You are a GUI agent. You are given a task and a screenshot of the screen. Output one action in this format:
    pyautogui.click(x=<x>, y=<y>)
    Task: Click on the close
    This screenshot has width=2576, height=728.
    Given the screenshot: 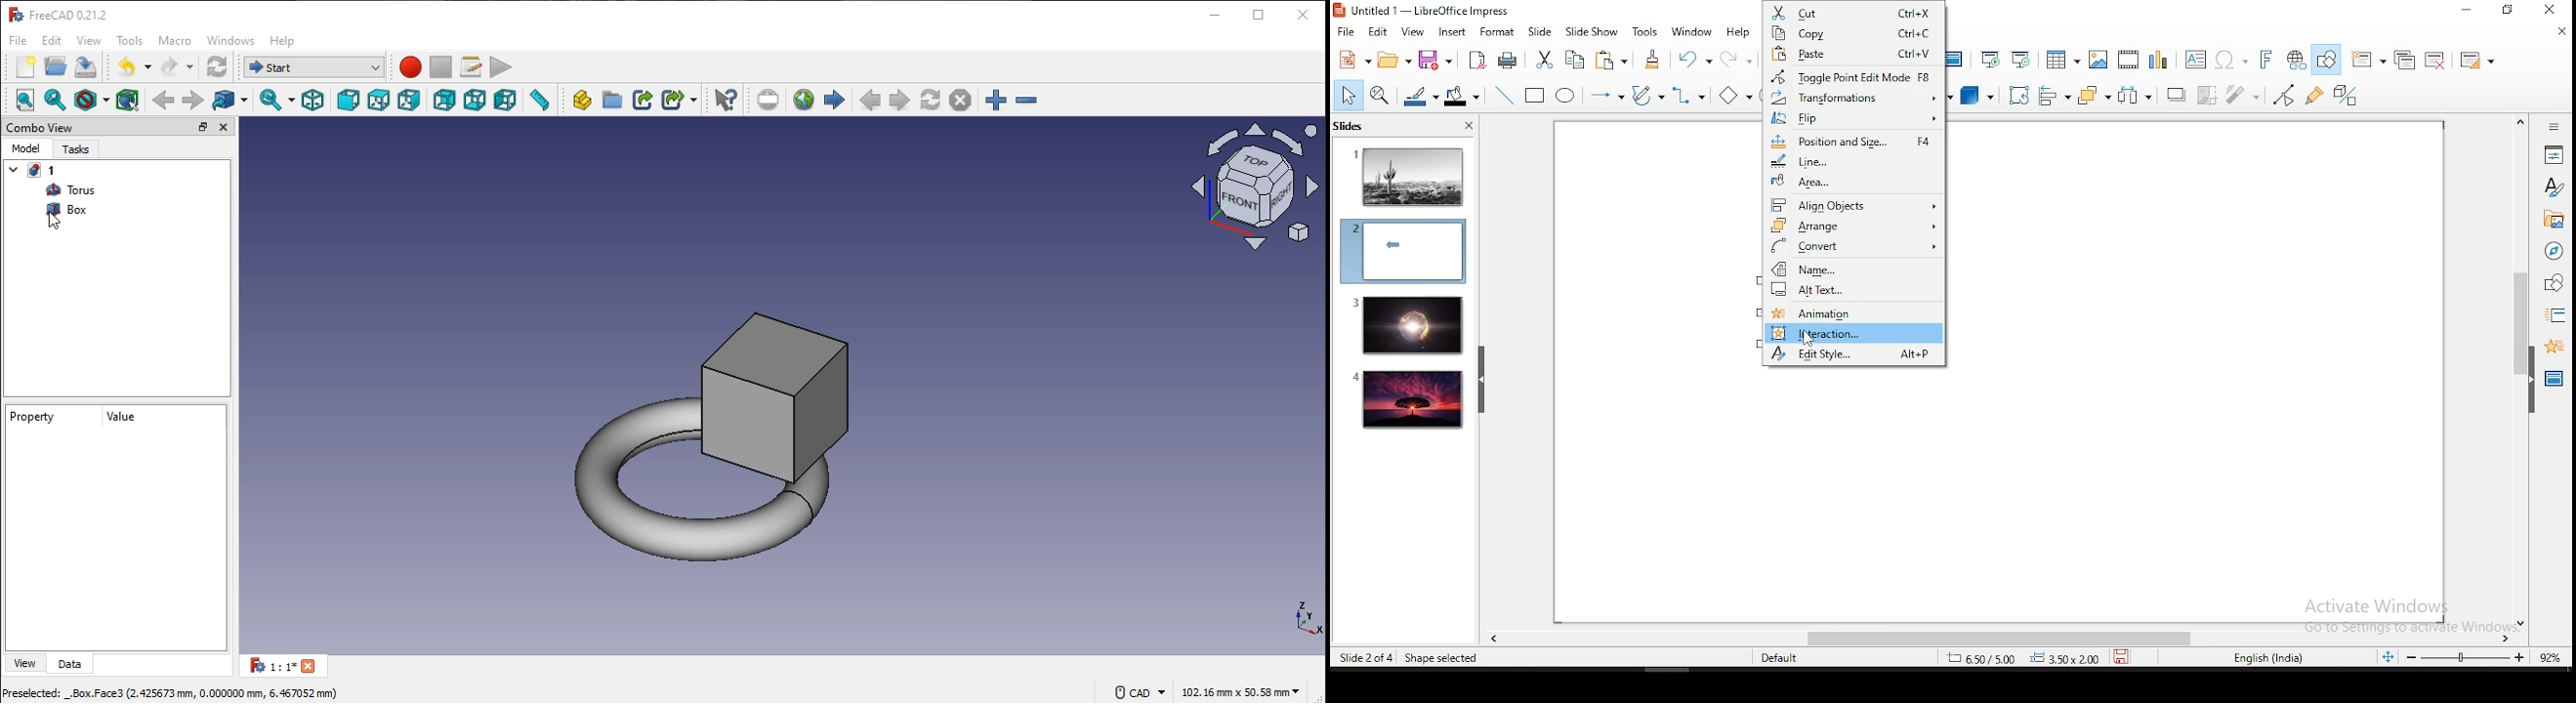 What is the action you would take?
    pyautogui.click(x=1467, y=128)
    